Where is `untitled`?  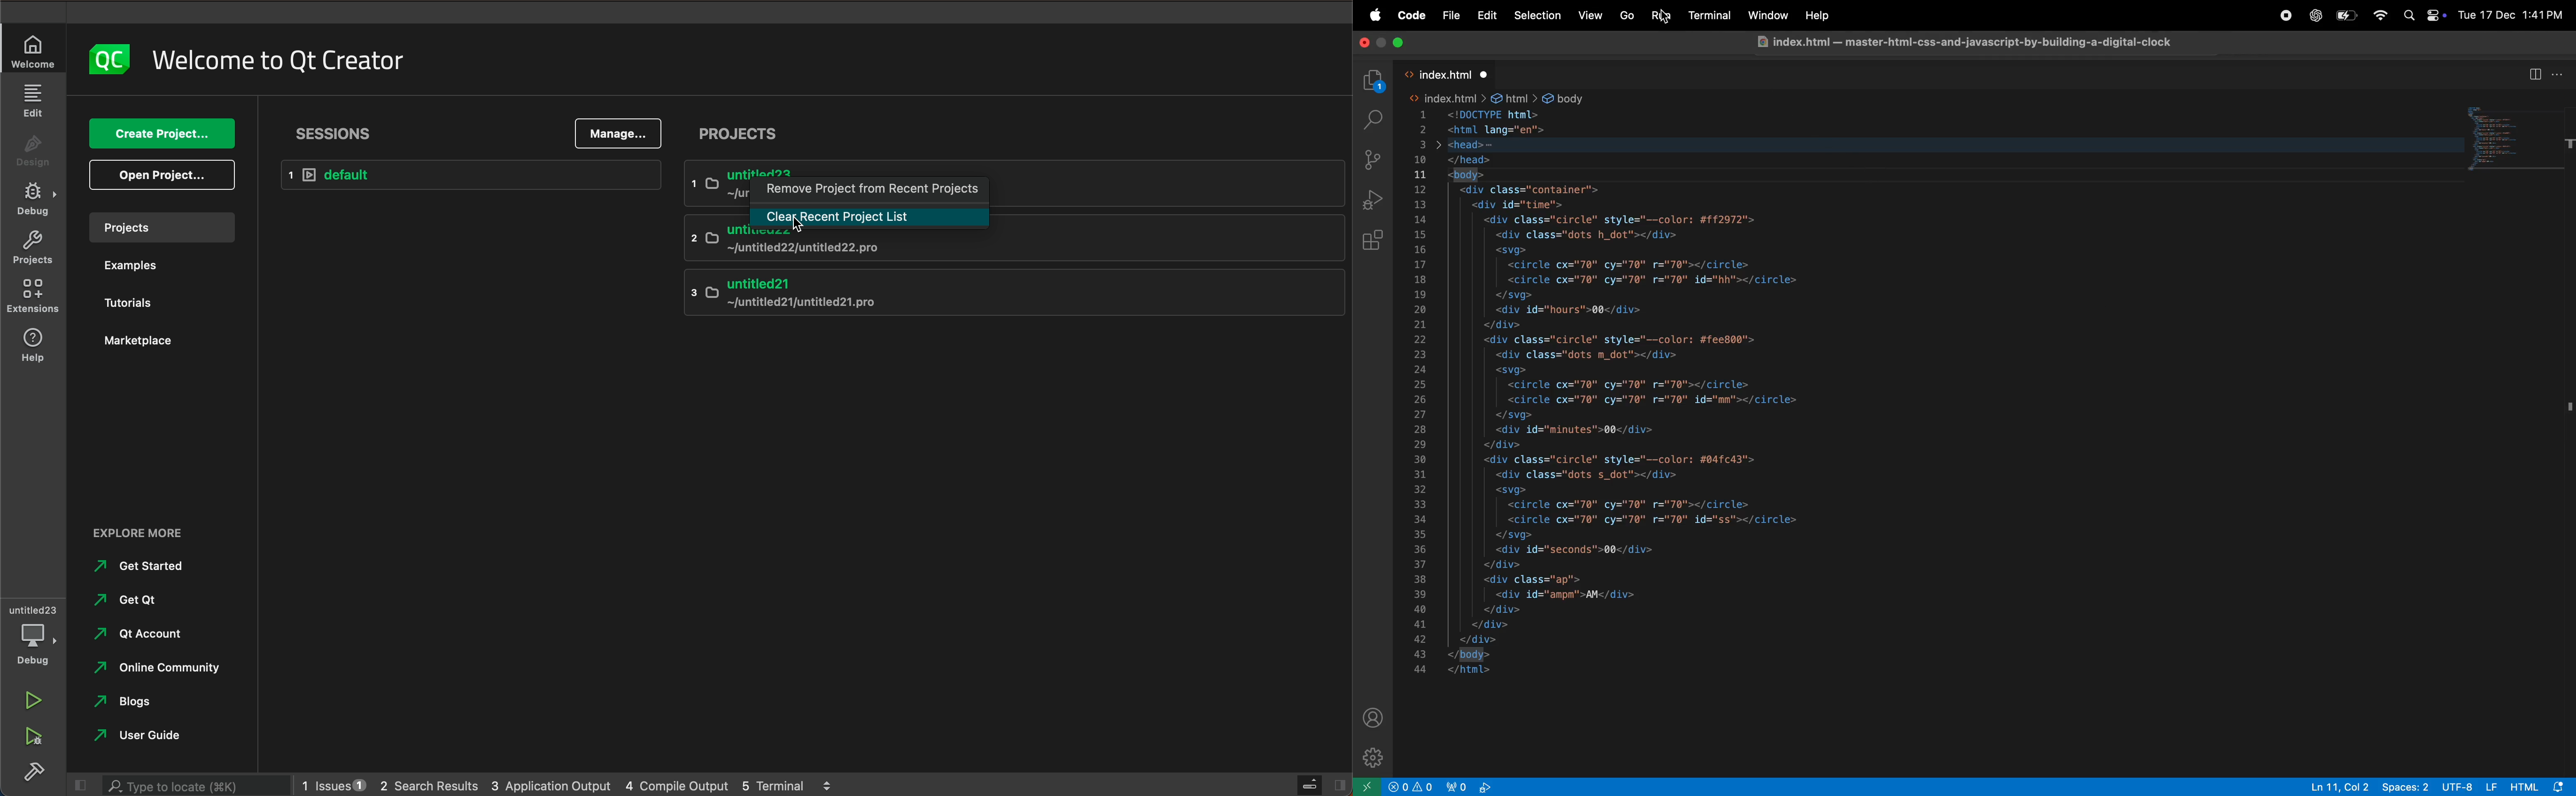
untitled is located at coordinates (1010, 246).